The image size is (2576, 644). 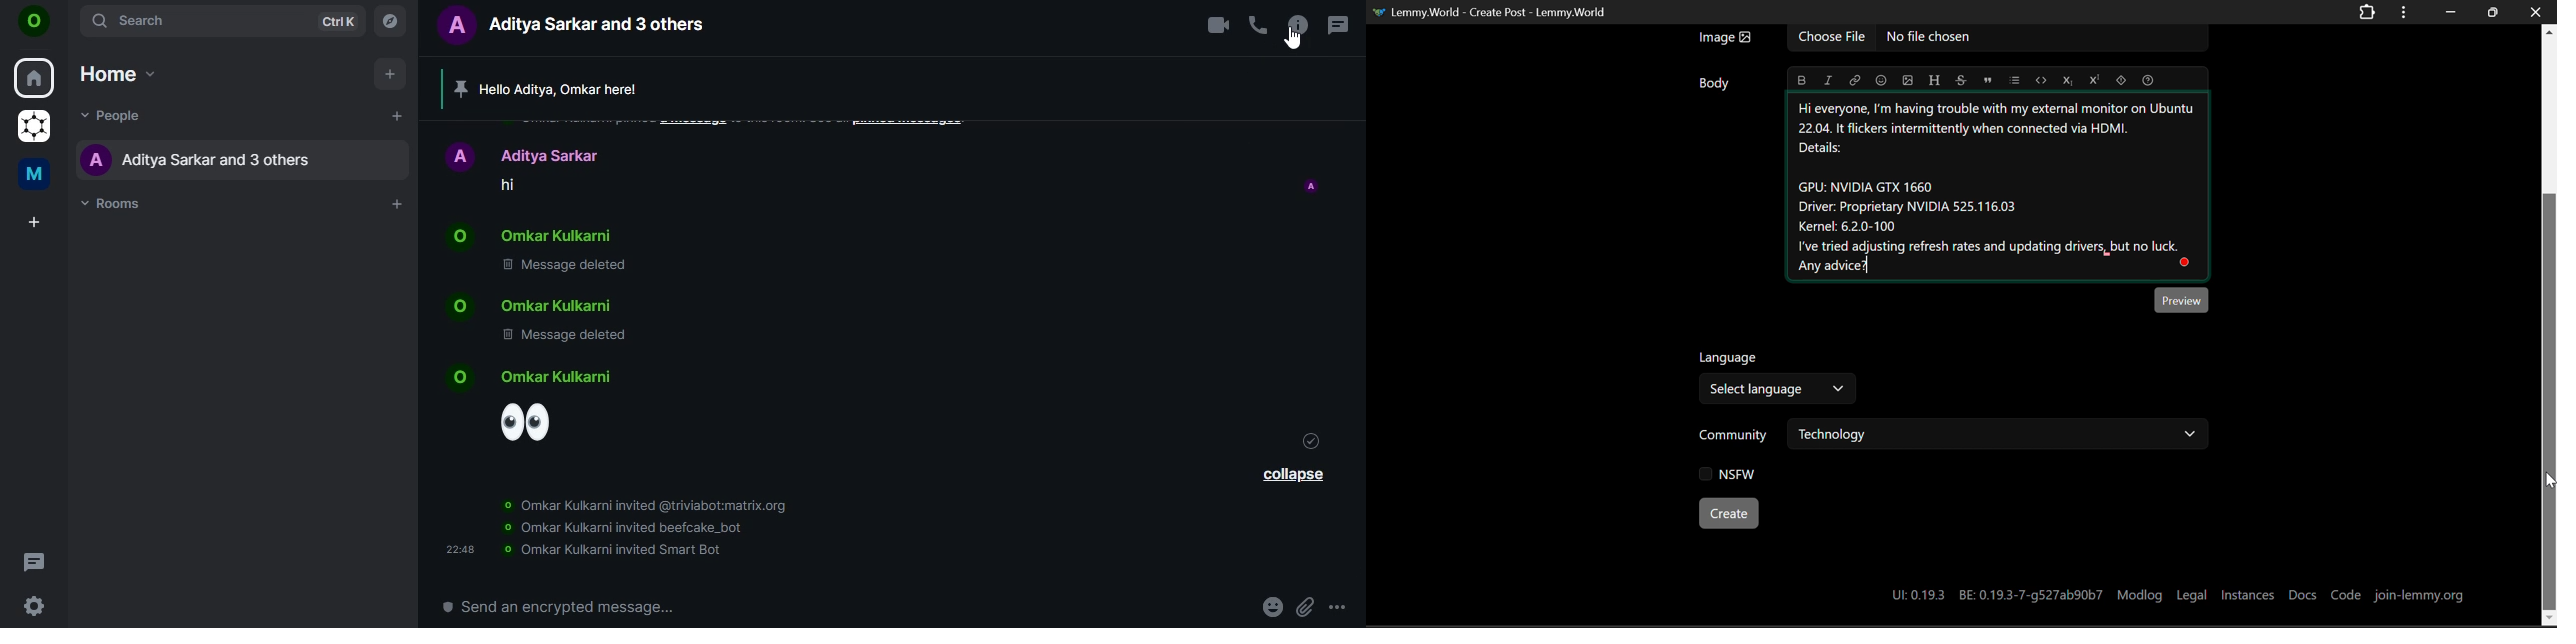 What do you see at coordinates (1960, 78) in the screenshot?
I see `Strikethrough` at bounding box center [1960, 78].